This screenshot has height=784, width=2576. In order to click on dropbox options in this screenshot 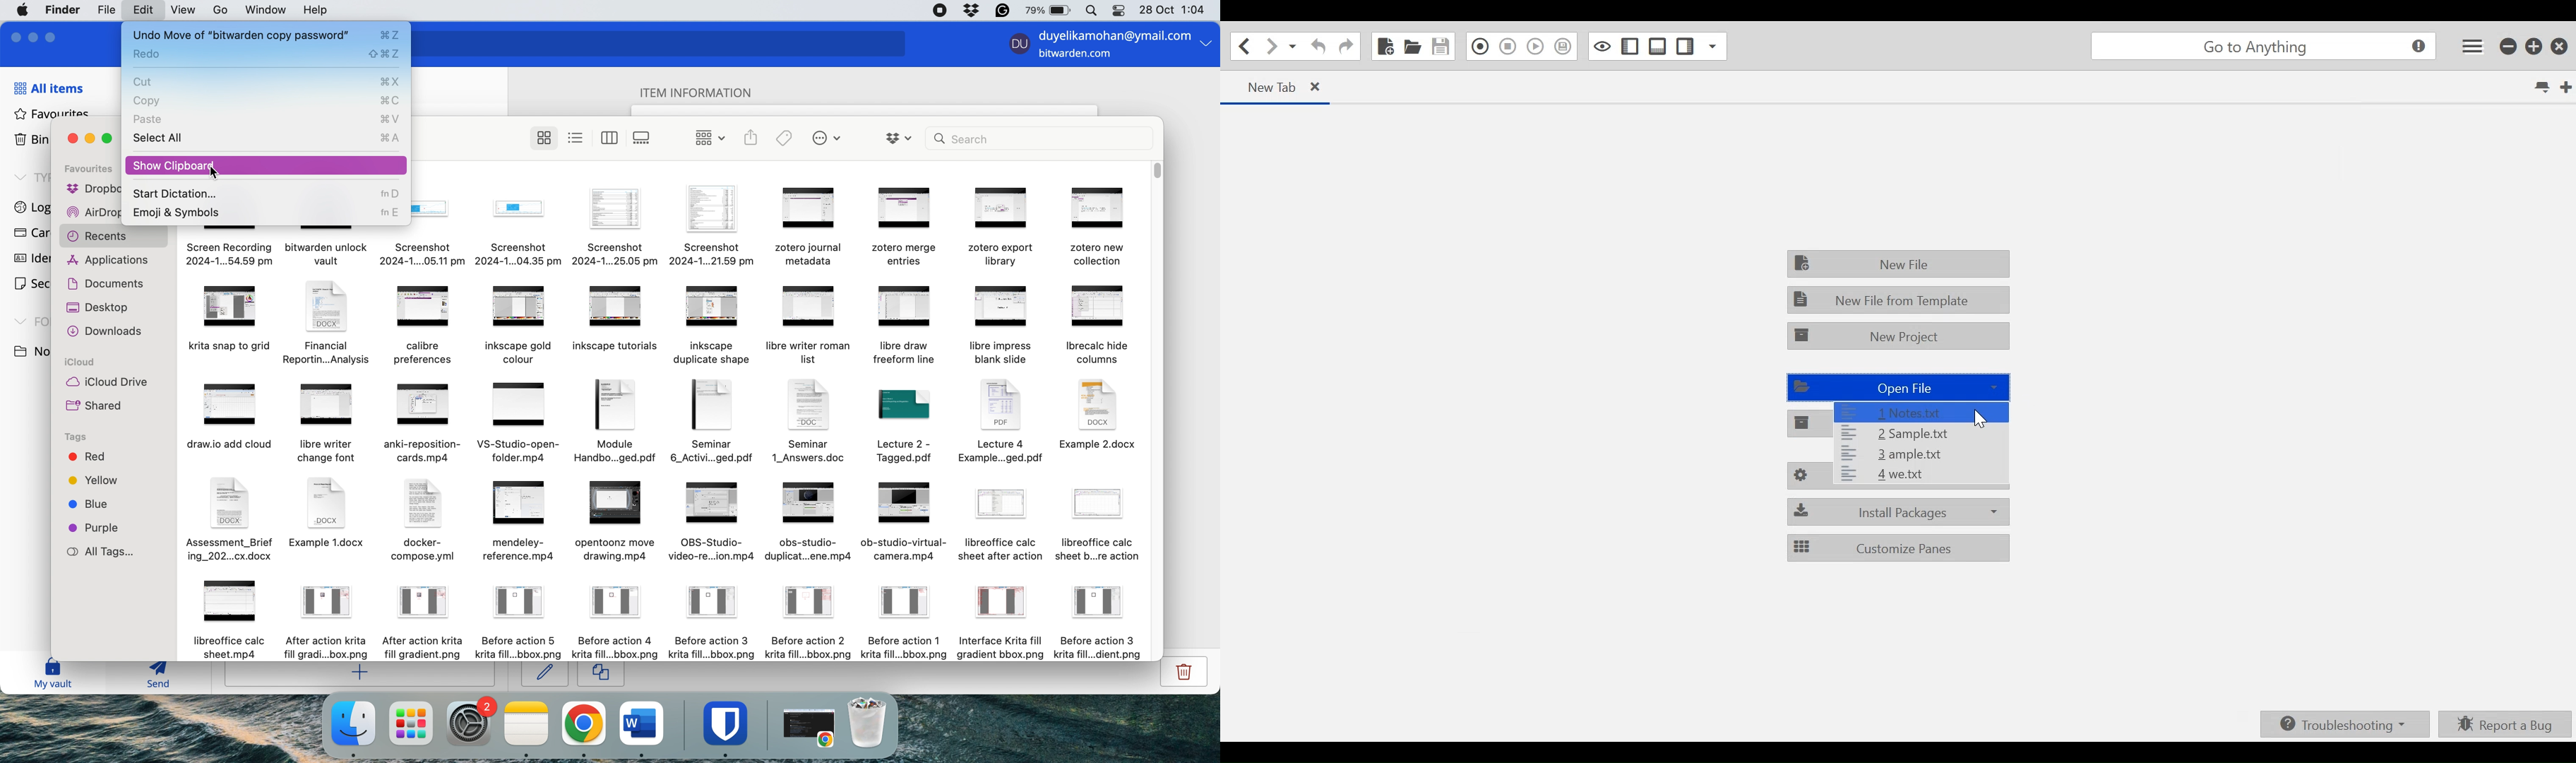, I will do `click(899, 137)`.